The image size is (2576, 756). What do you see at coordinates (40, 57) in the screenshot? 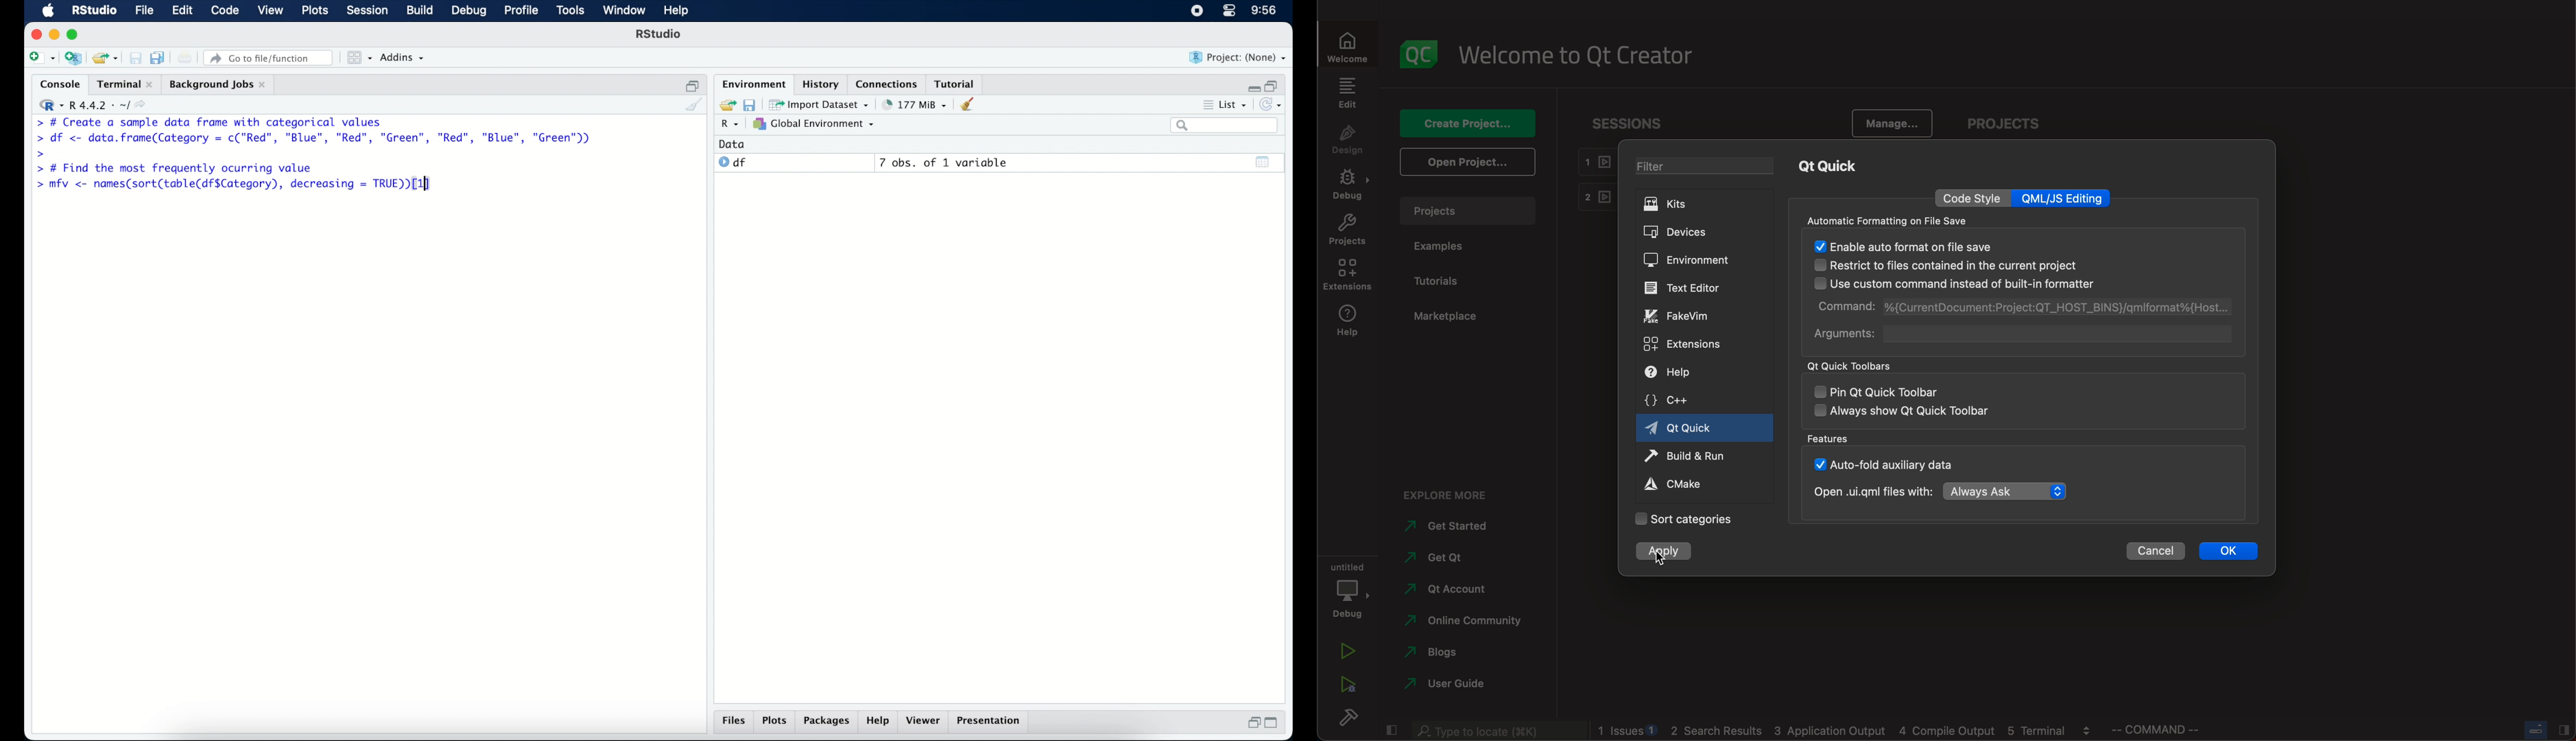
I see `new file` at bounding box center [40, 57].